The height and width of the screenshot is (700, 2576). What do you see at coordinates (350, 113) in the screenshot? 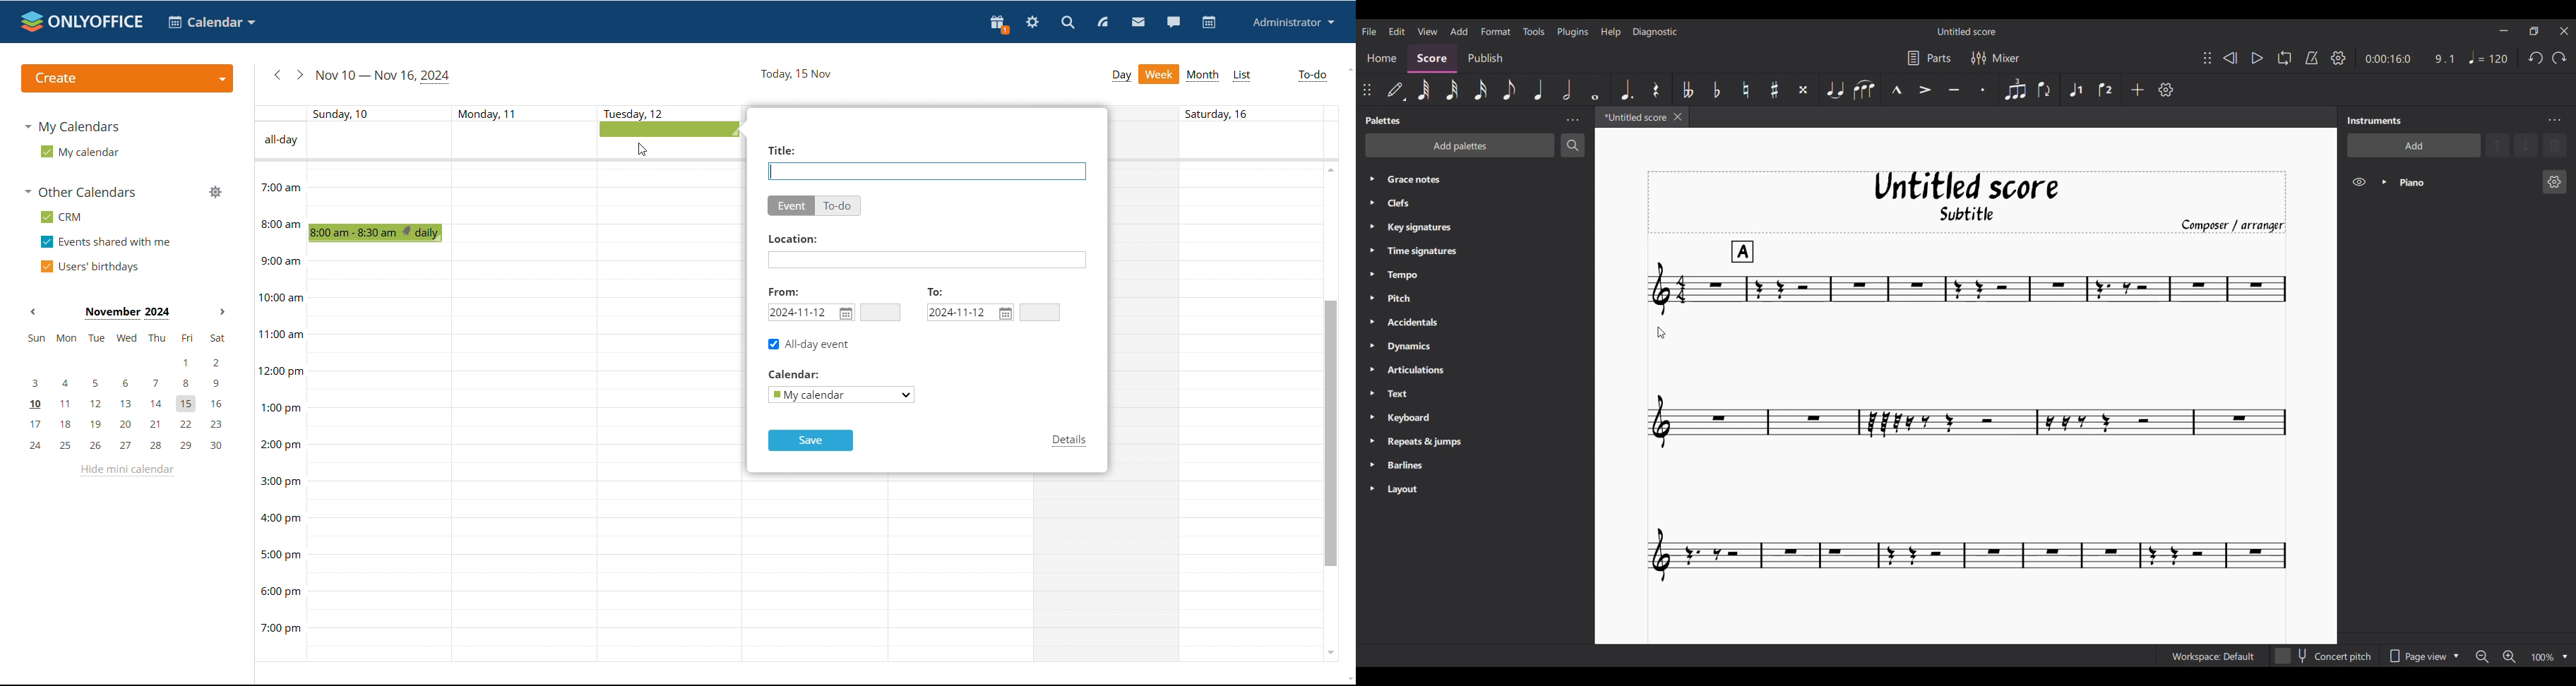
I see `individual day` at bounding box center [350, 113].